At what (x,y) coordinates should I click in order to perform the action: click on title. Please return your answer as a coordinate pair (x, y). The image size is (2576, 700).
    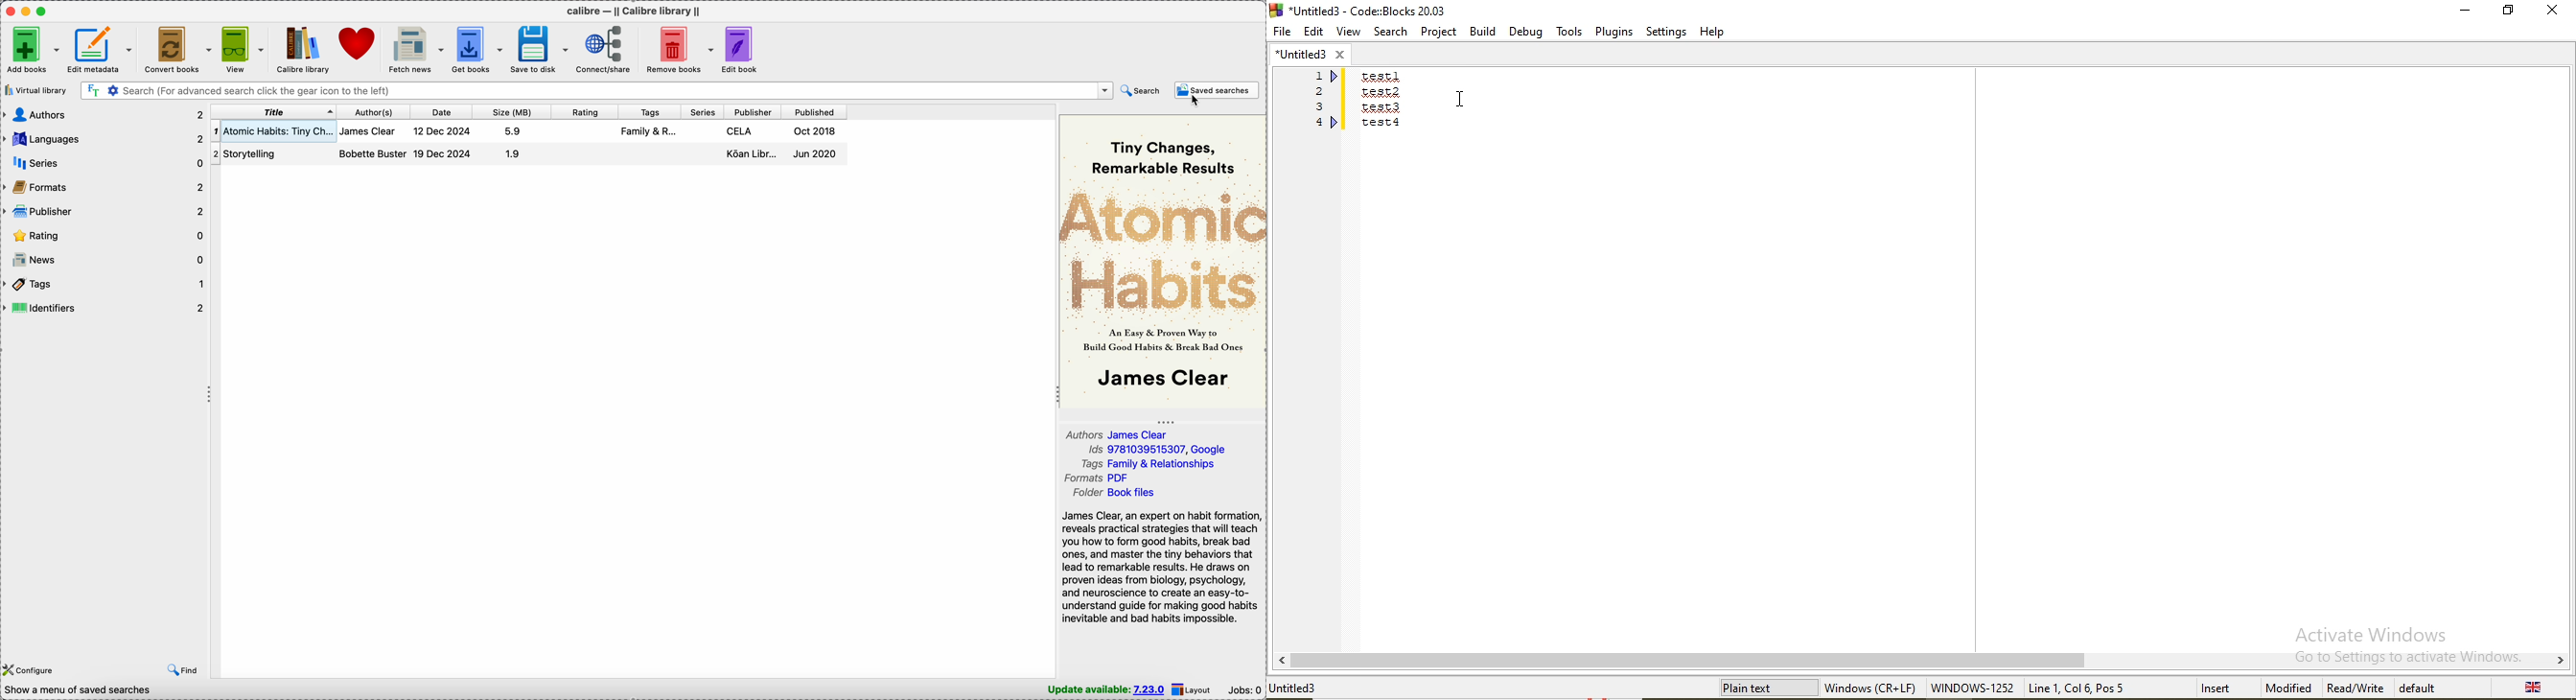
    Looking at the image, I should click on (272, 112).